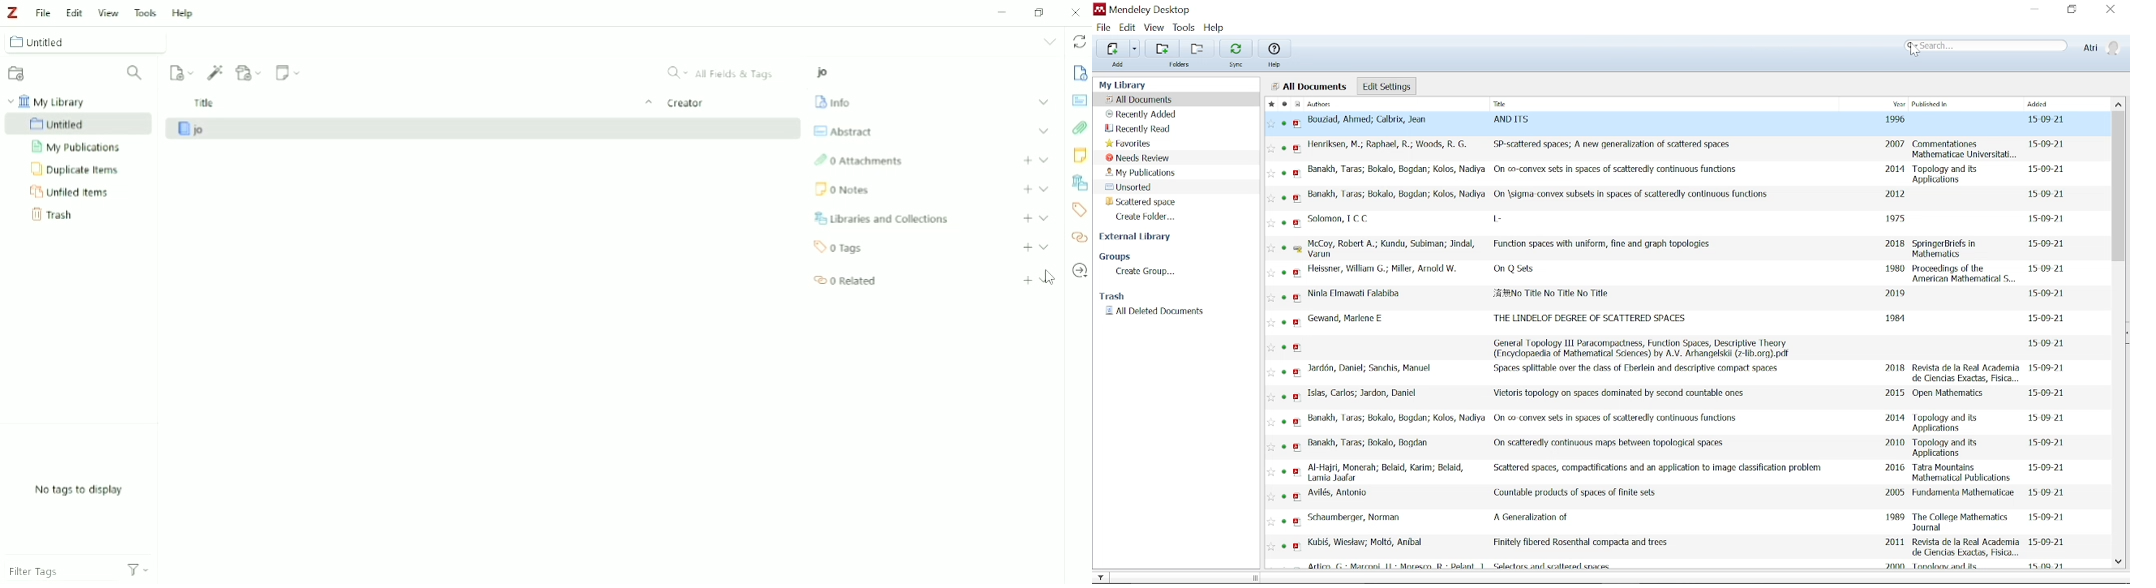 This screenshot has width=2156, height=588. I want to click on Filter Tags, so click(51, 572).